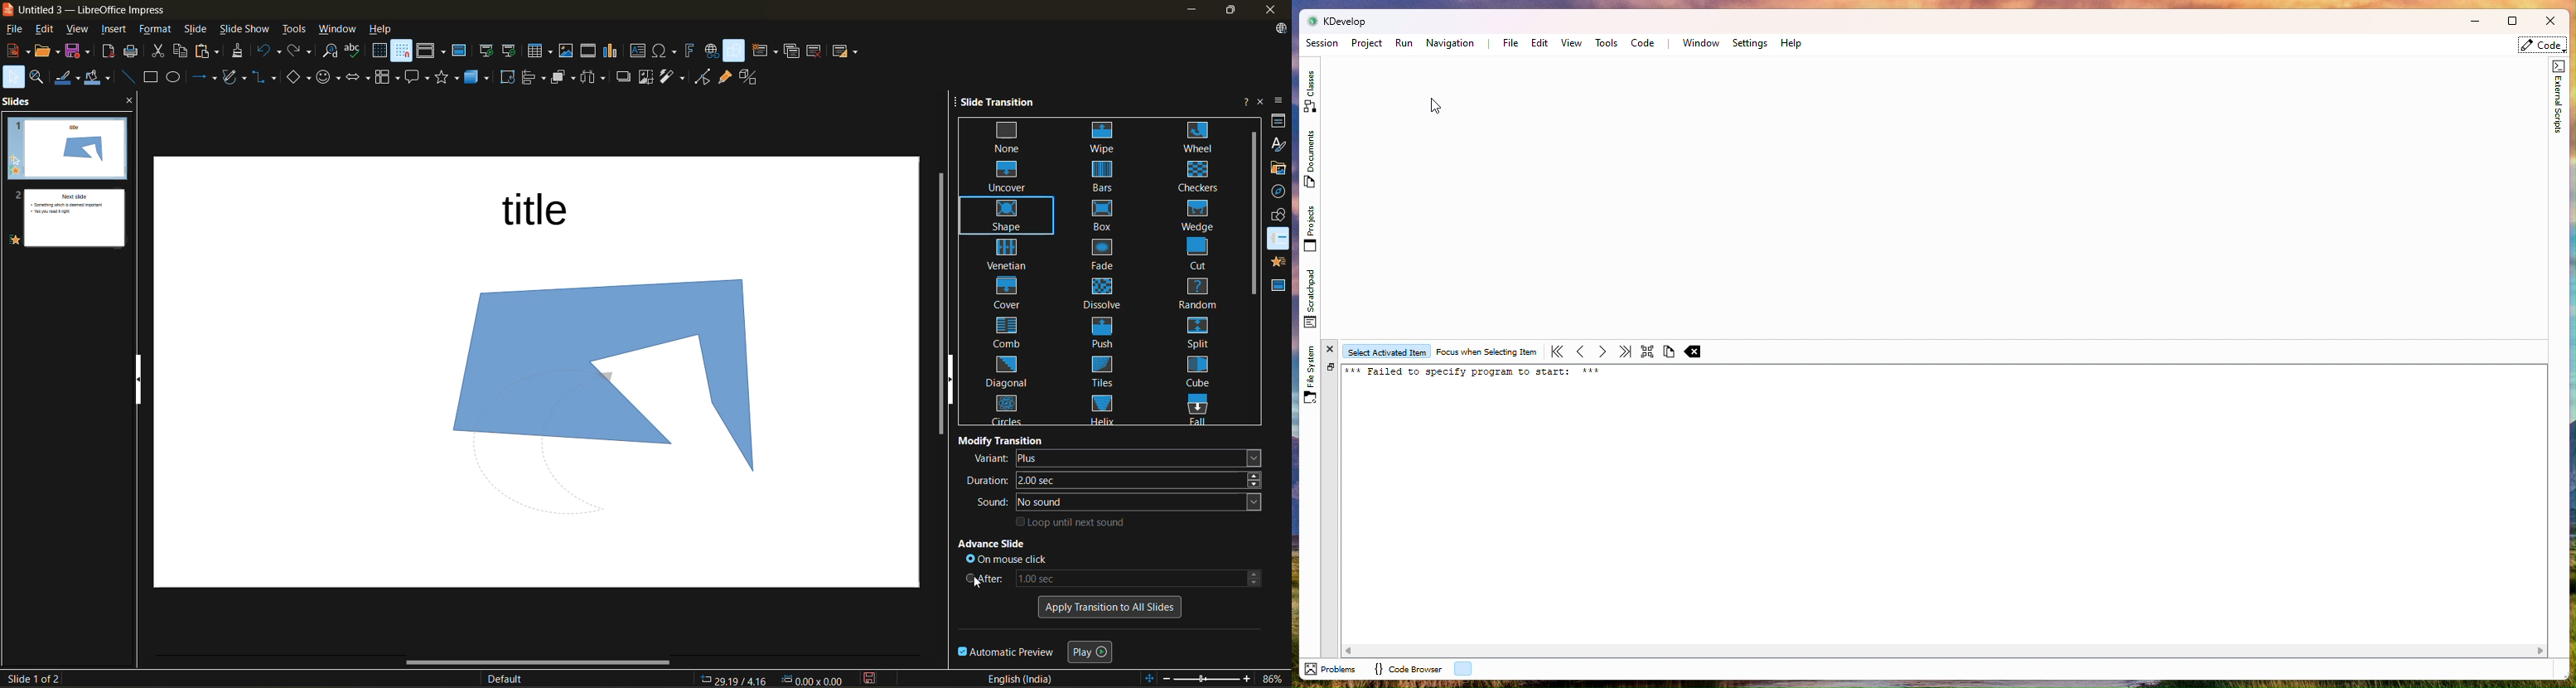  I want to click on minimize, so click(1196, 8).